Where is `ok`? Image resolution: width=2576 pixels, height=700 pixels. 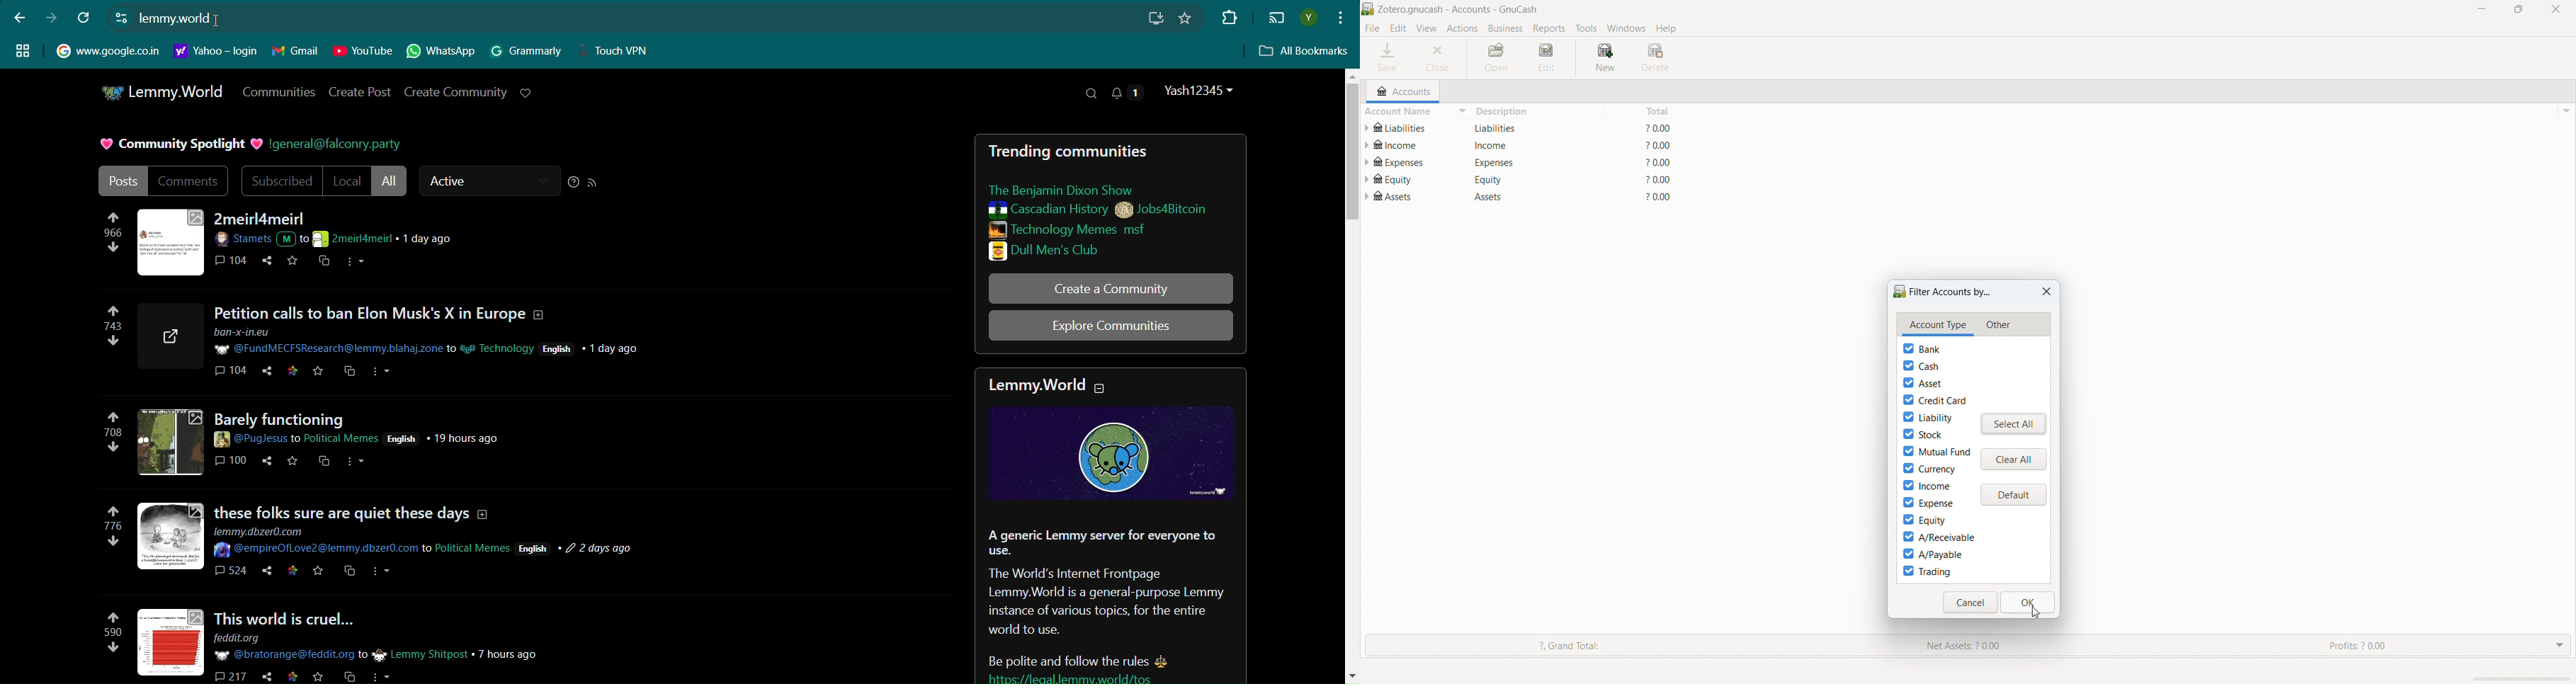 ok is located at coordinates (2028, 602).